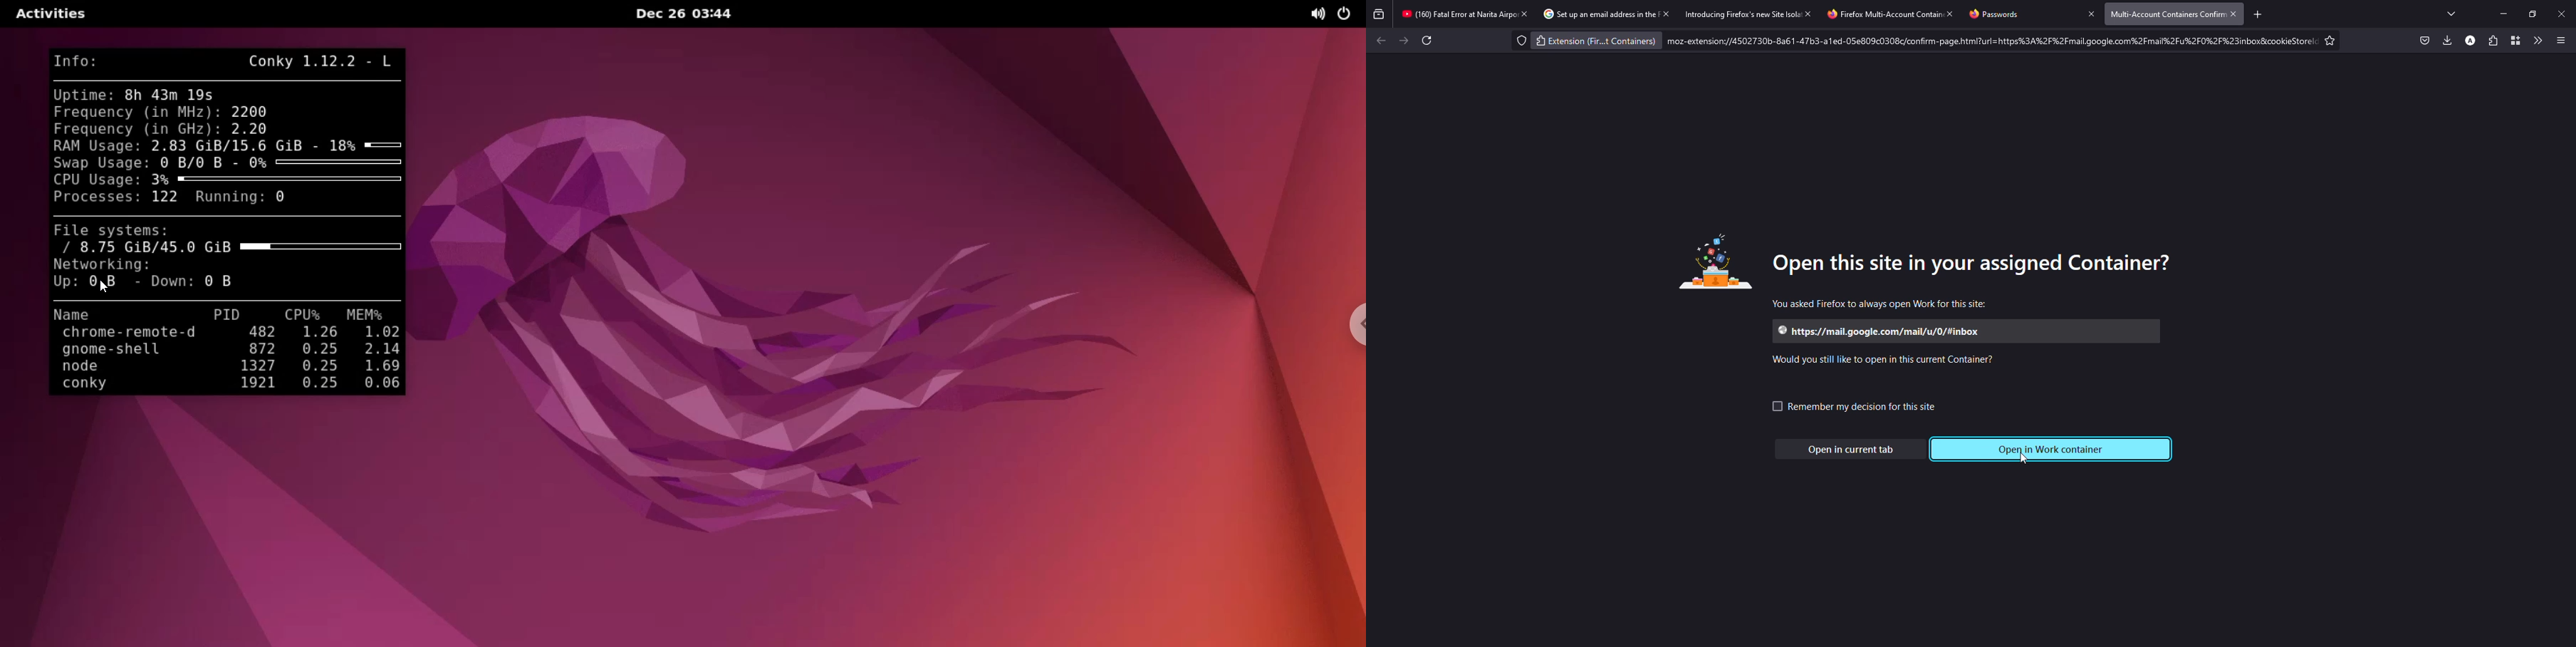 The image size is (2576, 672). What do you see at coordinates (1379, 15) in the screenshot?
I see `view recent` at bounding box center [1379, 15].